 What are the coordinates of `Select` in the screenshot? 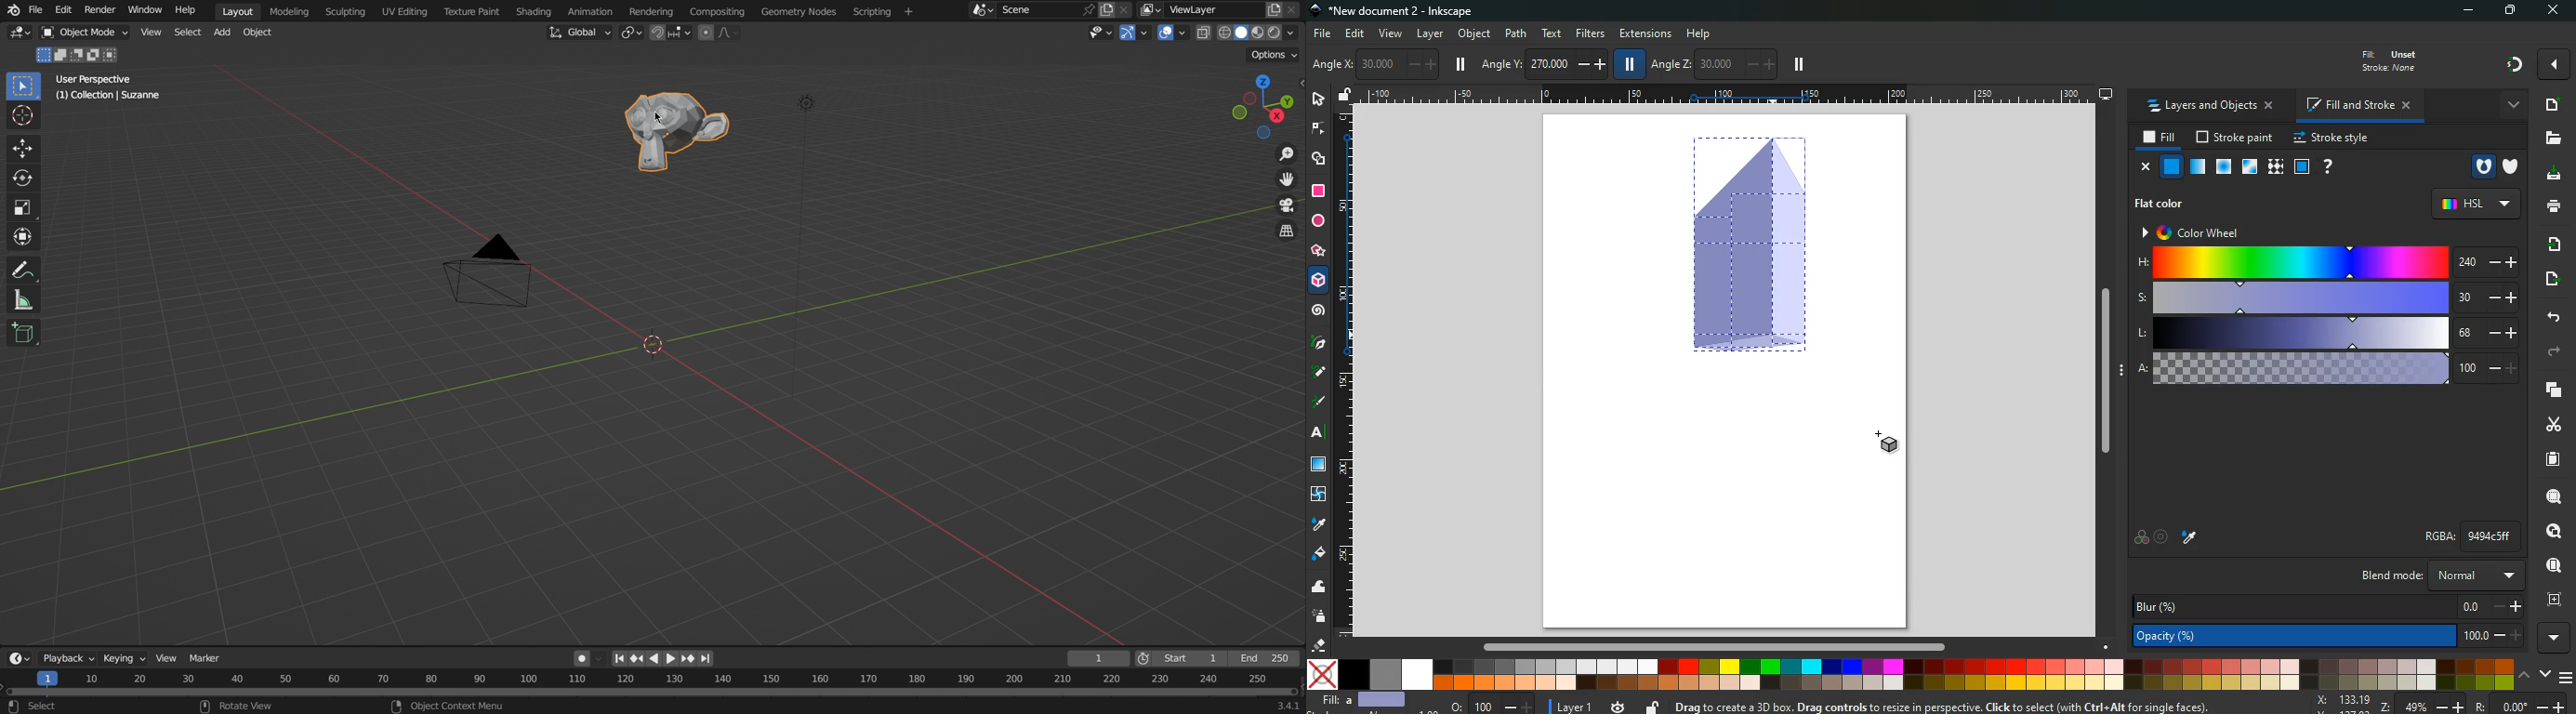 It's located at (187, 35).